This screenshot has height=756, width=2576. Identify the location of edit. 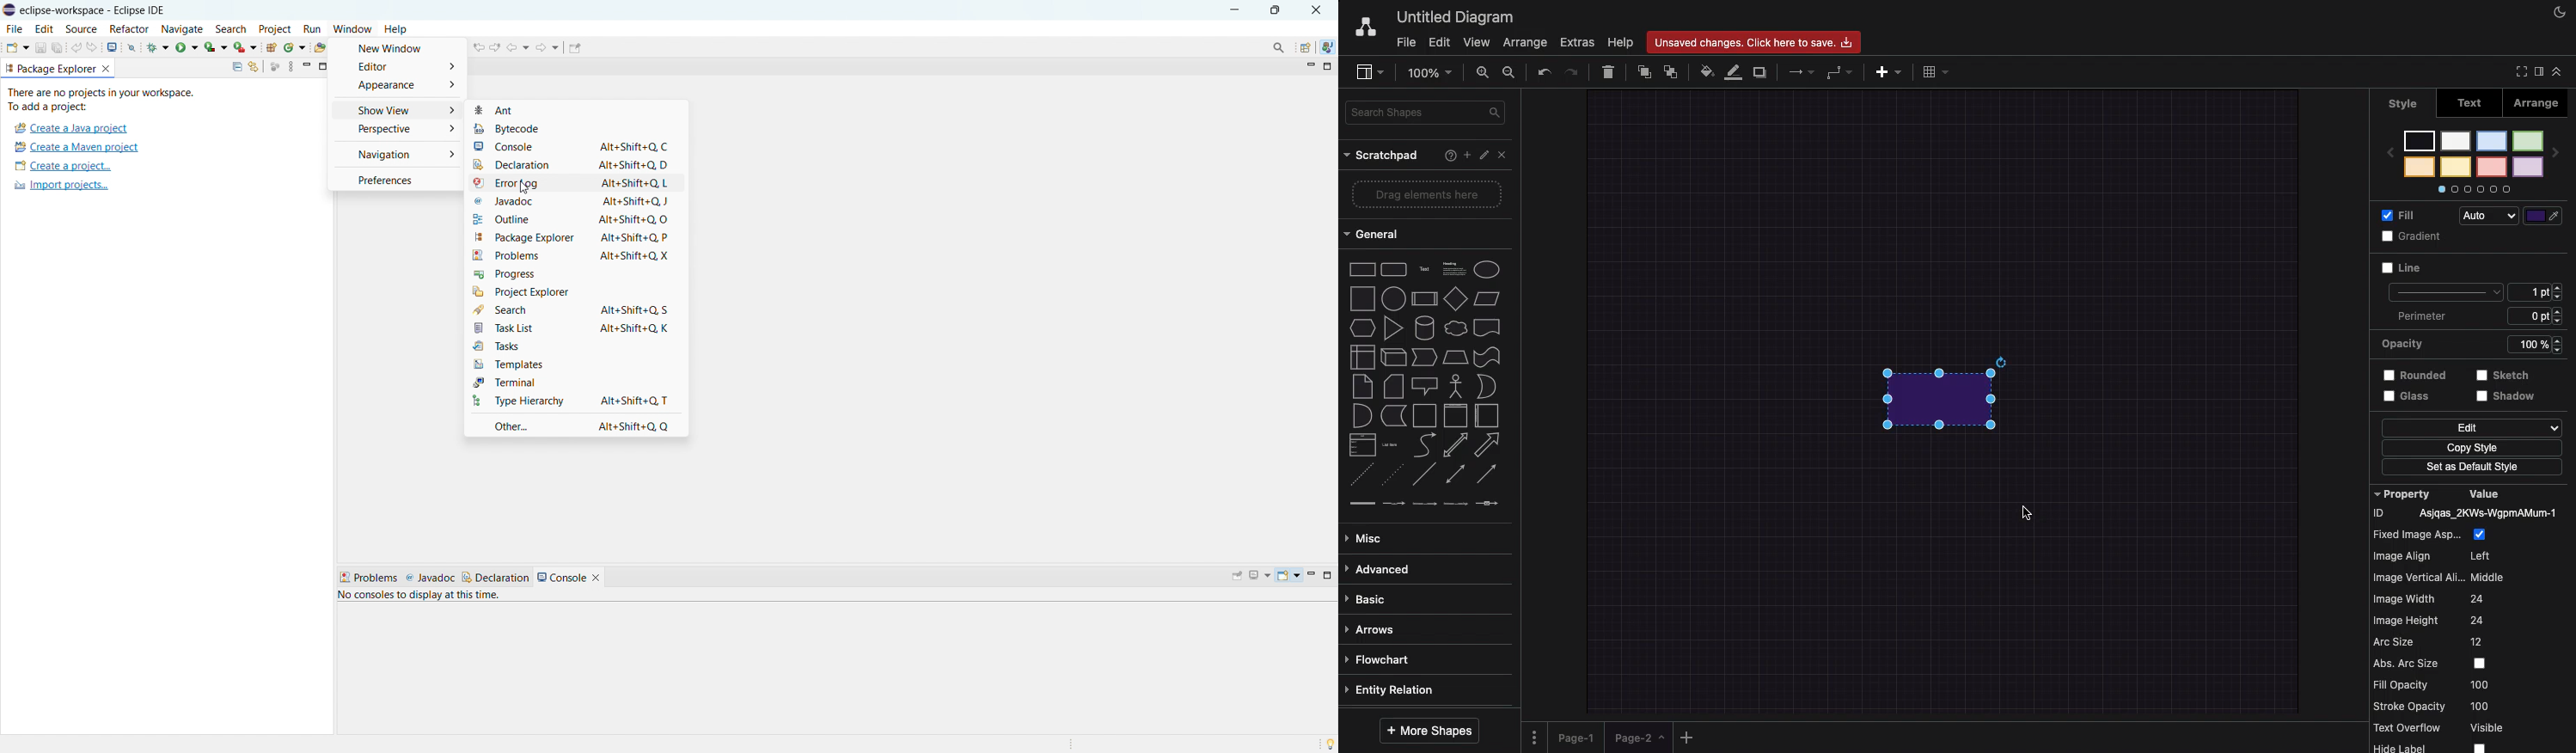
(45, 29).